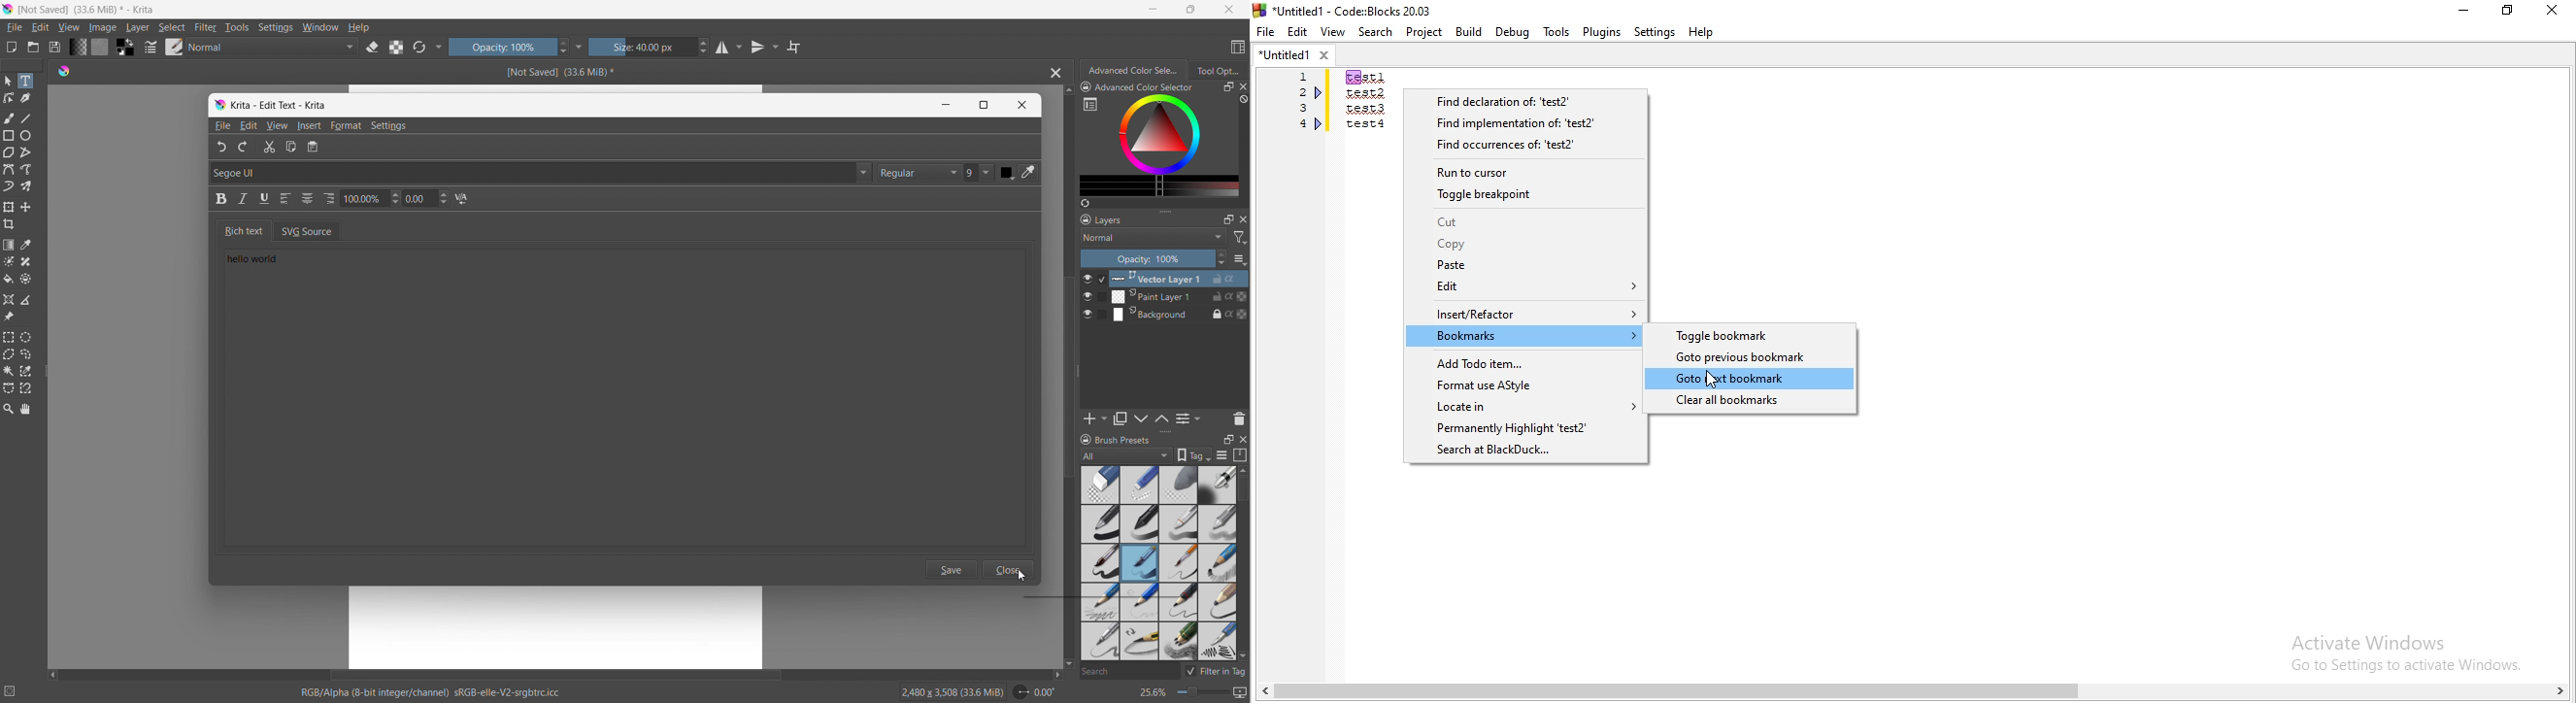 This screenshot has width=2576, height=728. Describe the element at coordinates (1178, 564) in the screenshot. I see `small pin brush` at that location.